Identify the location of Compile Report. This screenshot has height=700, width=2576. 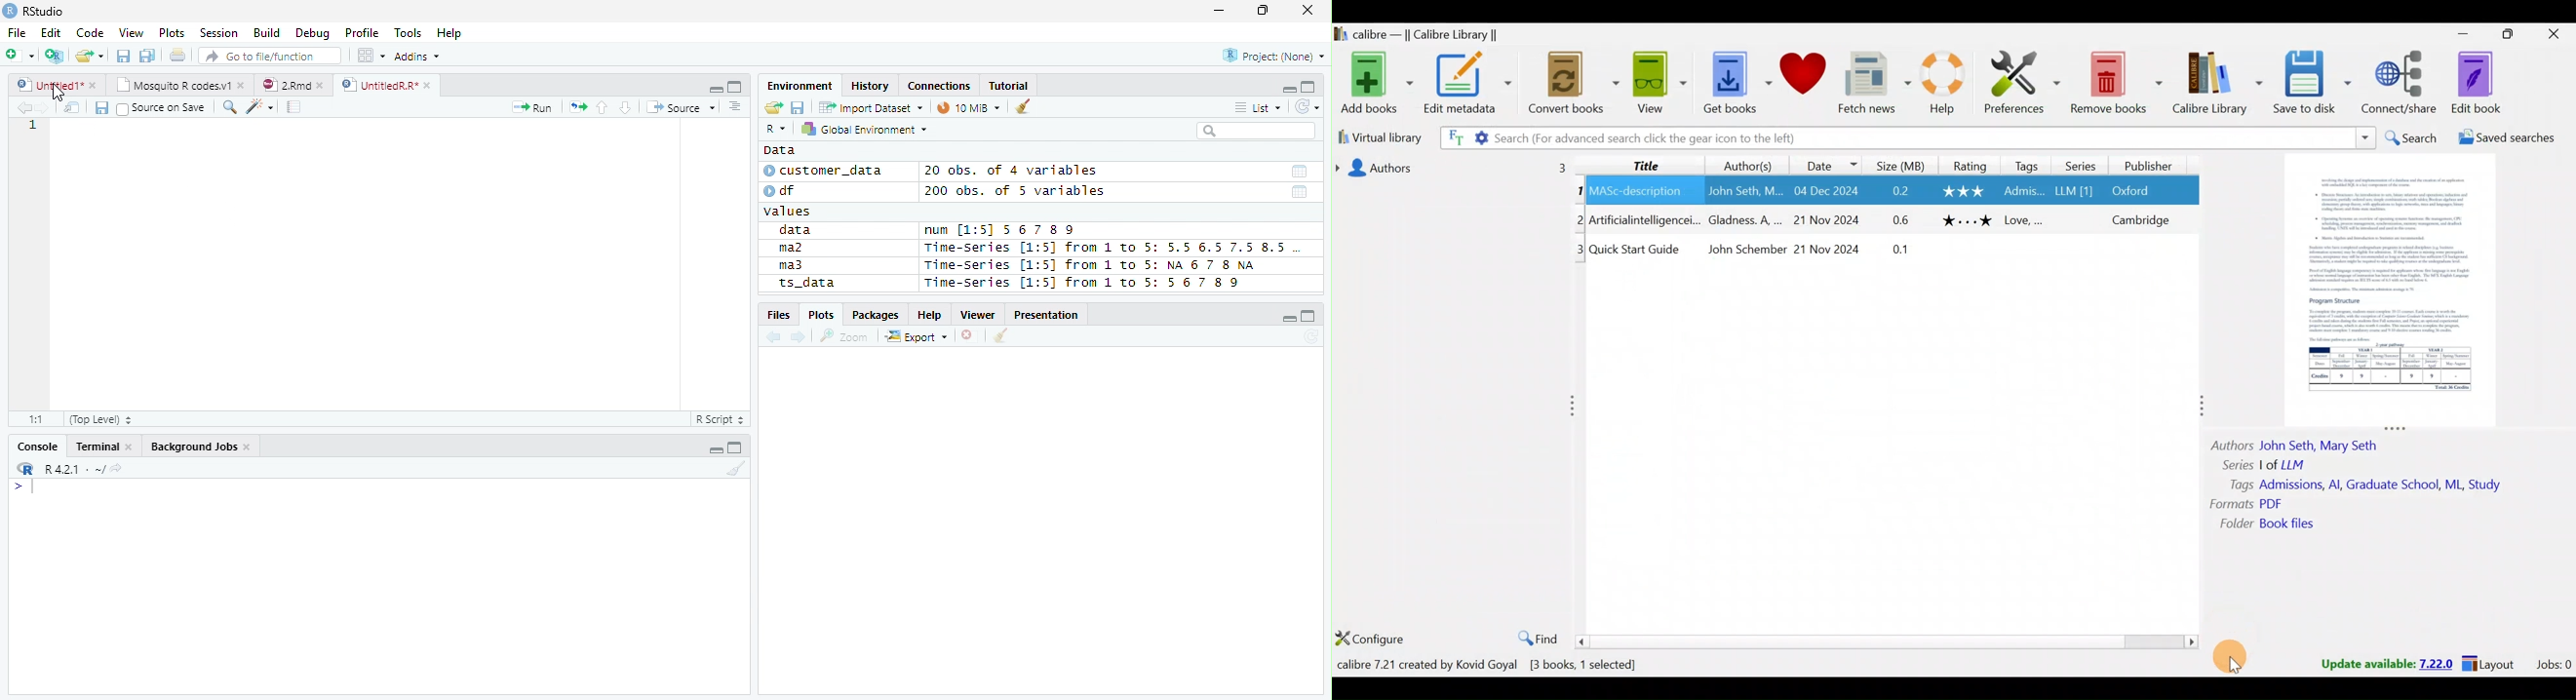
(294, 107).